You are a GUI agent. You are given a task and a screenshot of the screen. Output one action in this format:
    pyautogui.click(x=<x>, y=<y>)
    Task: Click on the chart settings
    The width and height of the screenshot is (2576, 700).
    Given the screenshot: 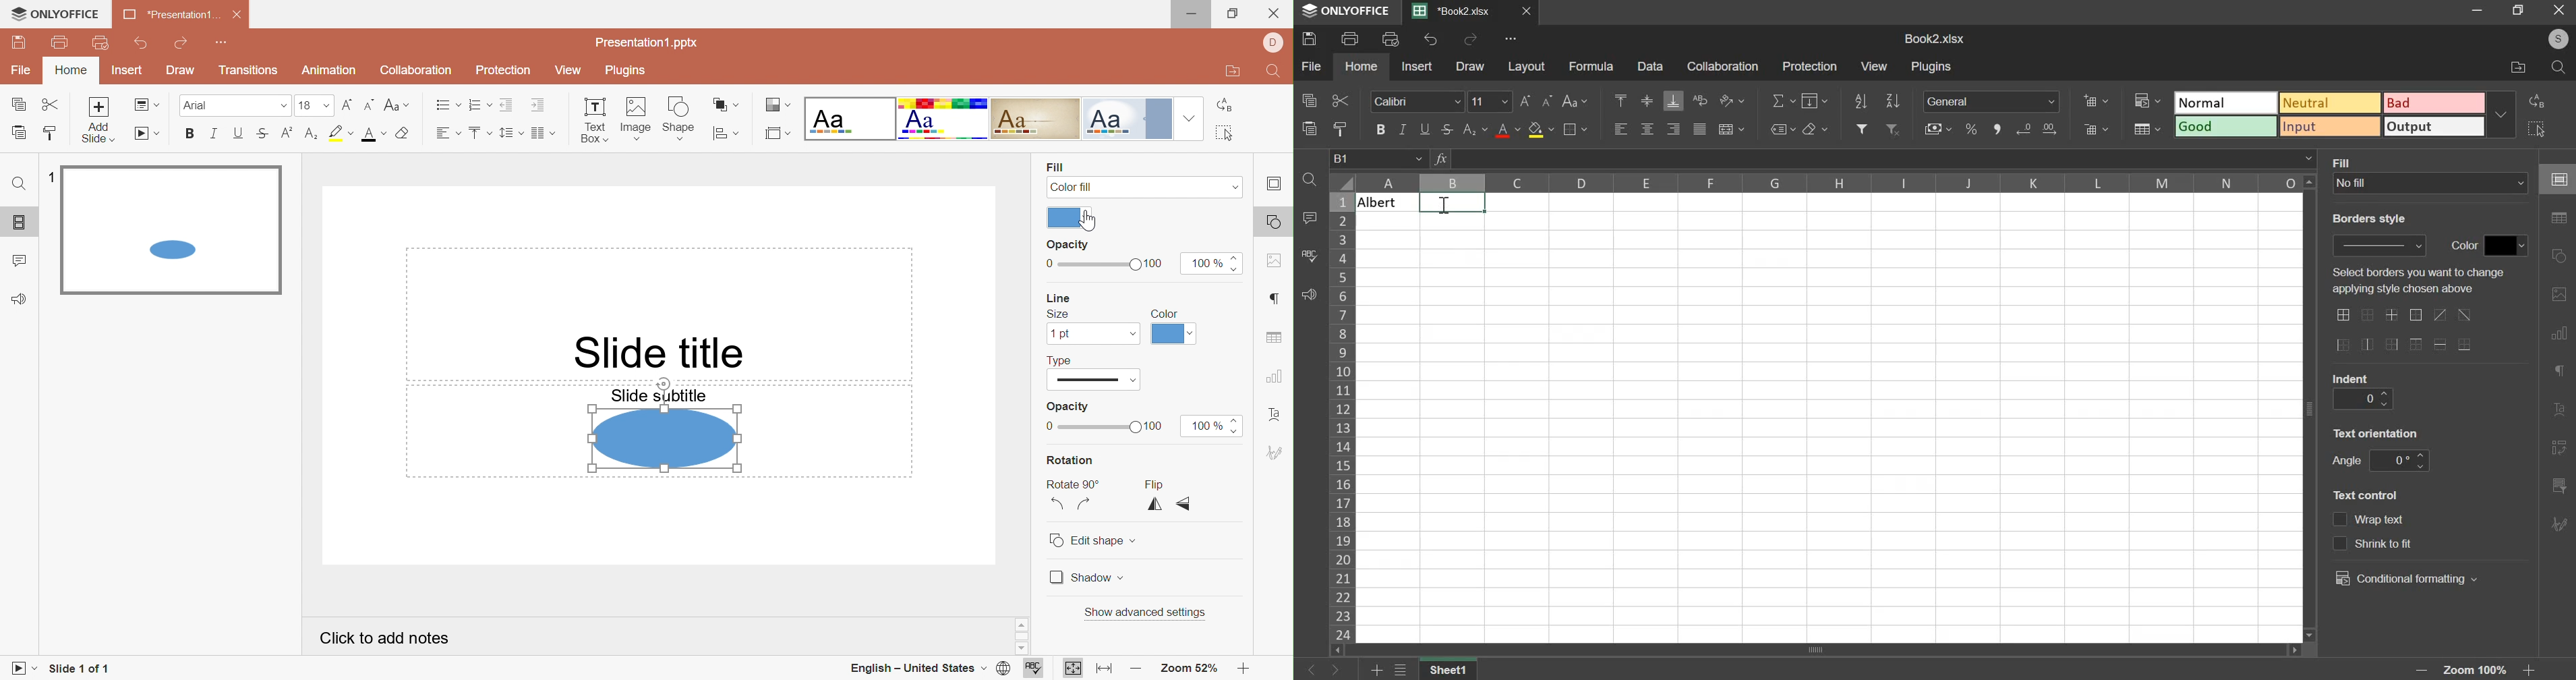 What is the action you would take?
    pyautogui.click(x=2560, y=333)
    